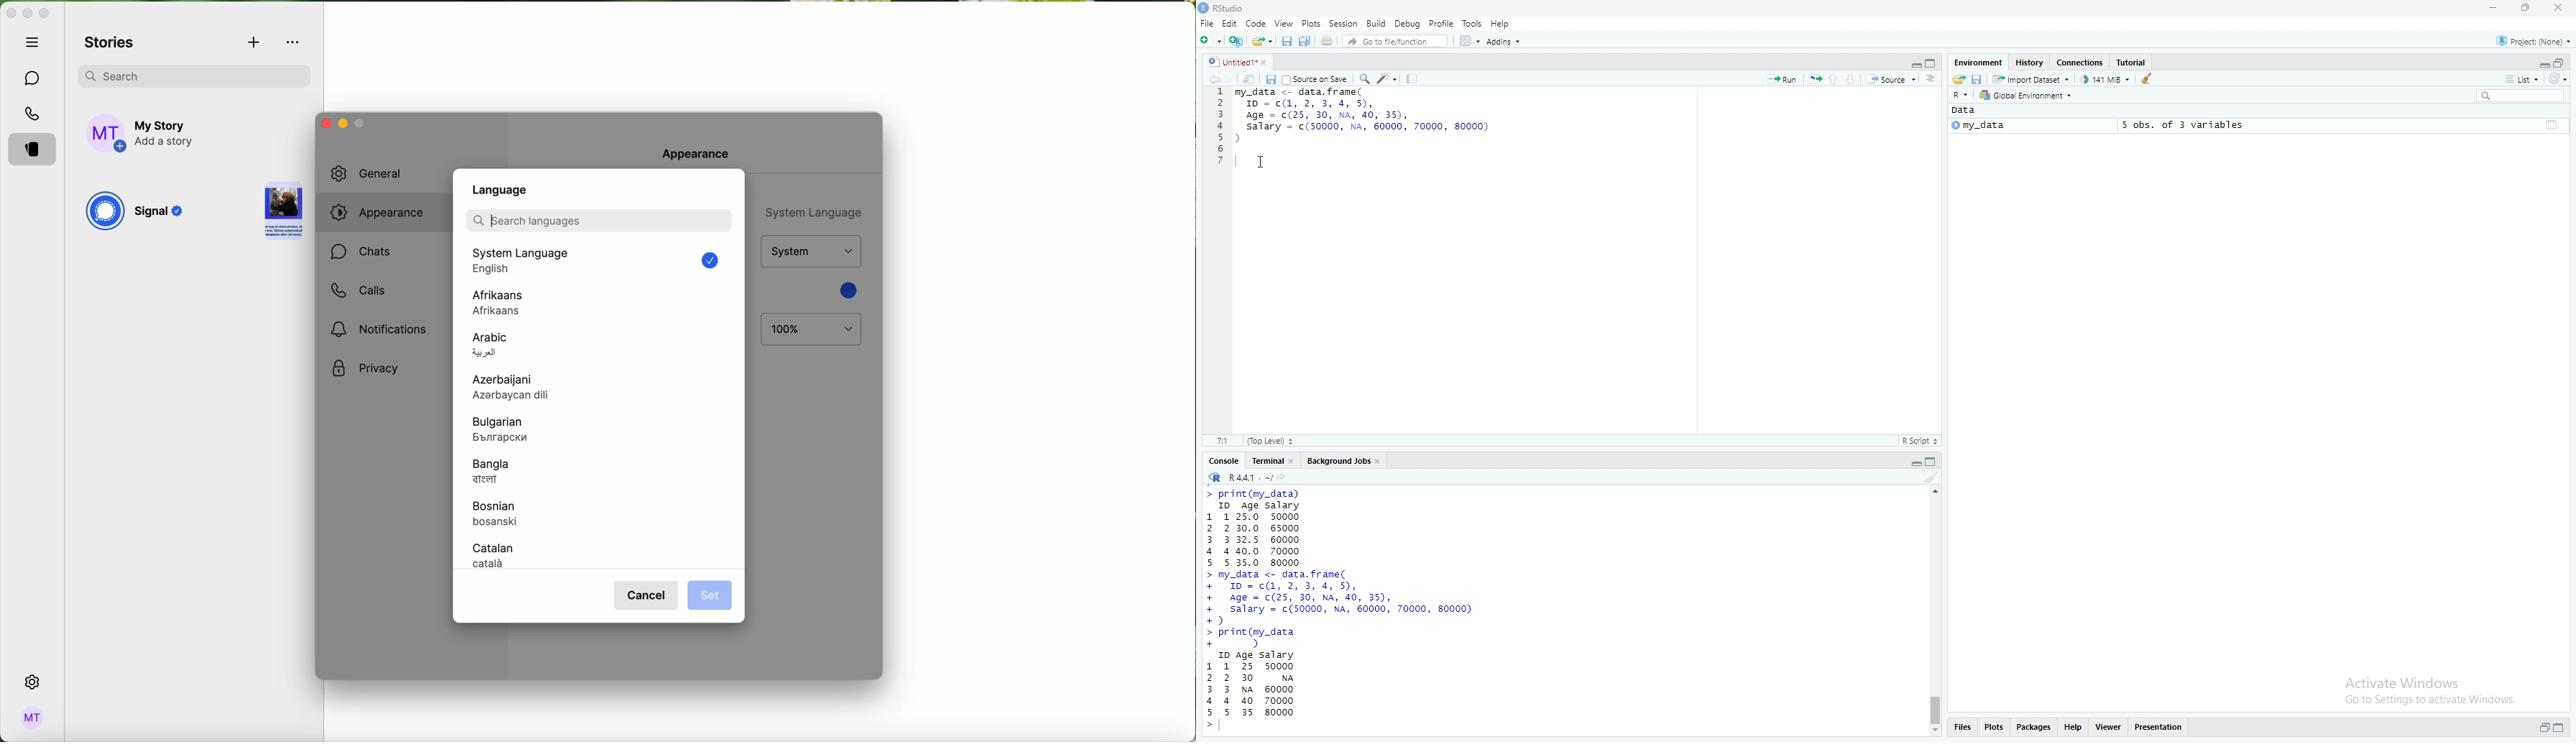  I want to click on code tools, so click(1387, 78).